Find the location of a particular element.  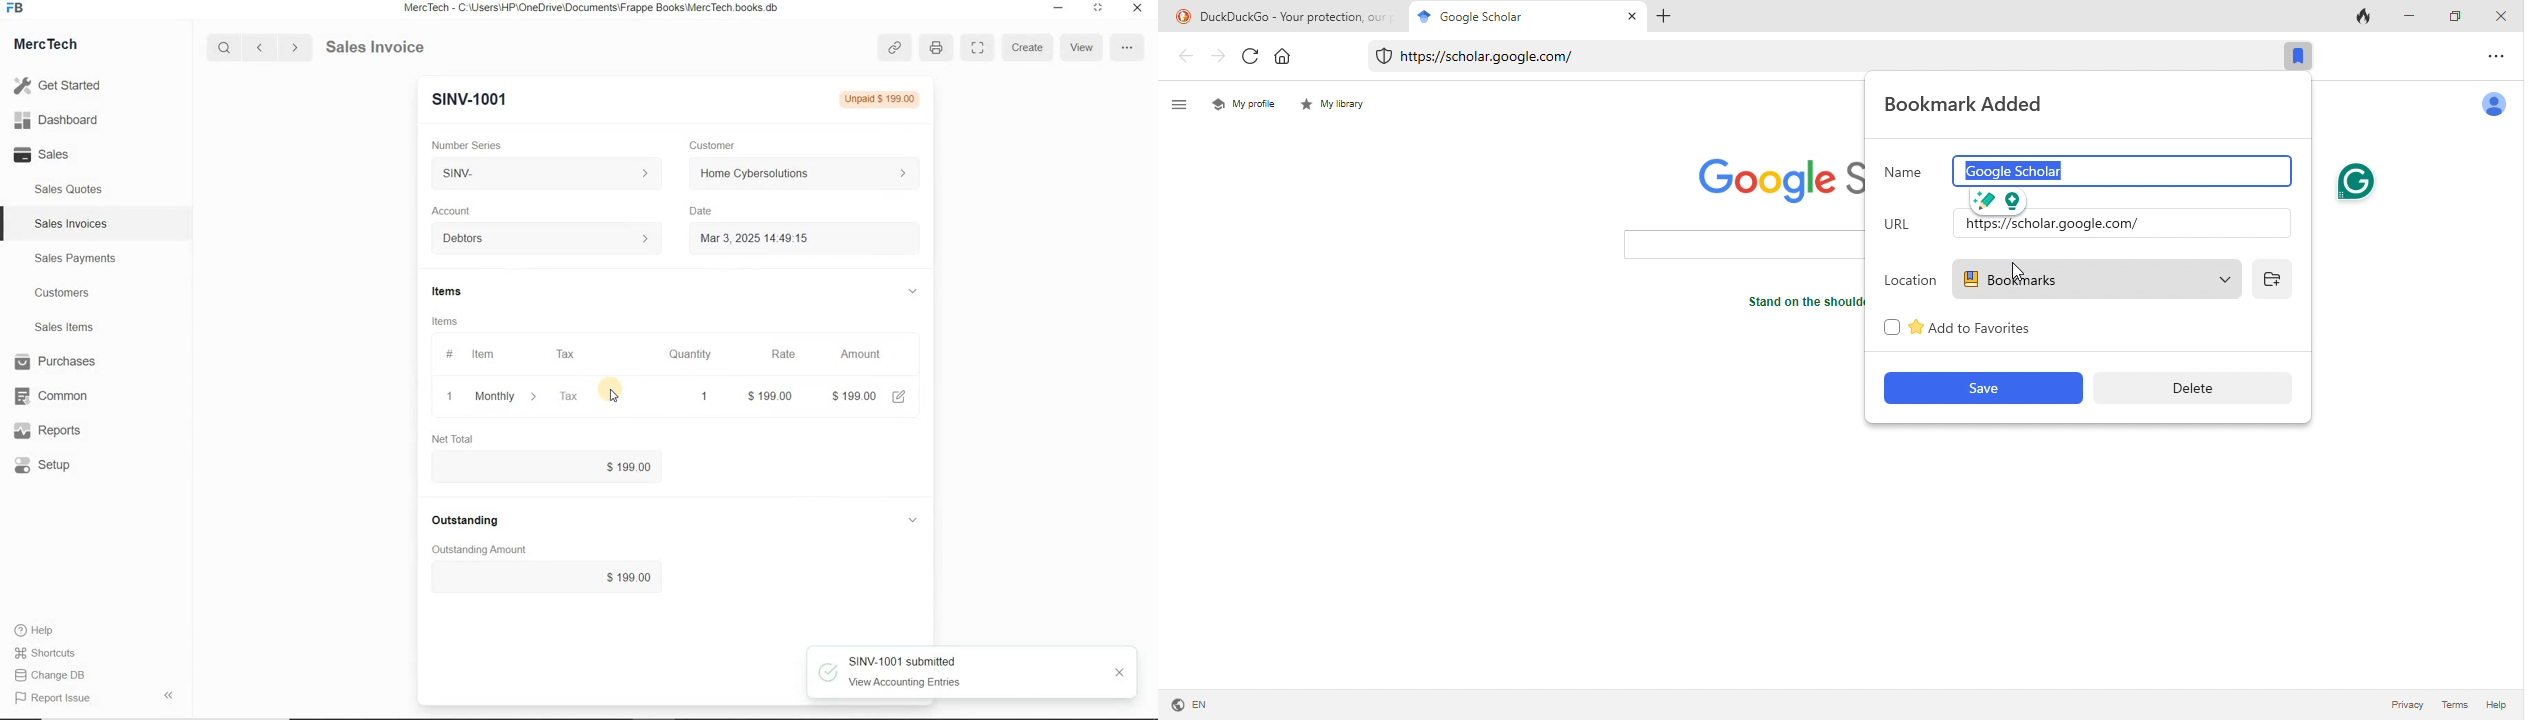

View is located at coordinates (1083, 48).